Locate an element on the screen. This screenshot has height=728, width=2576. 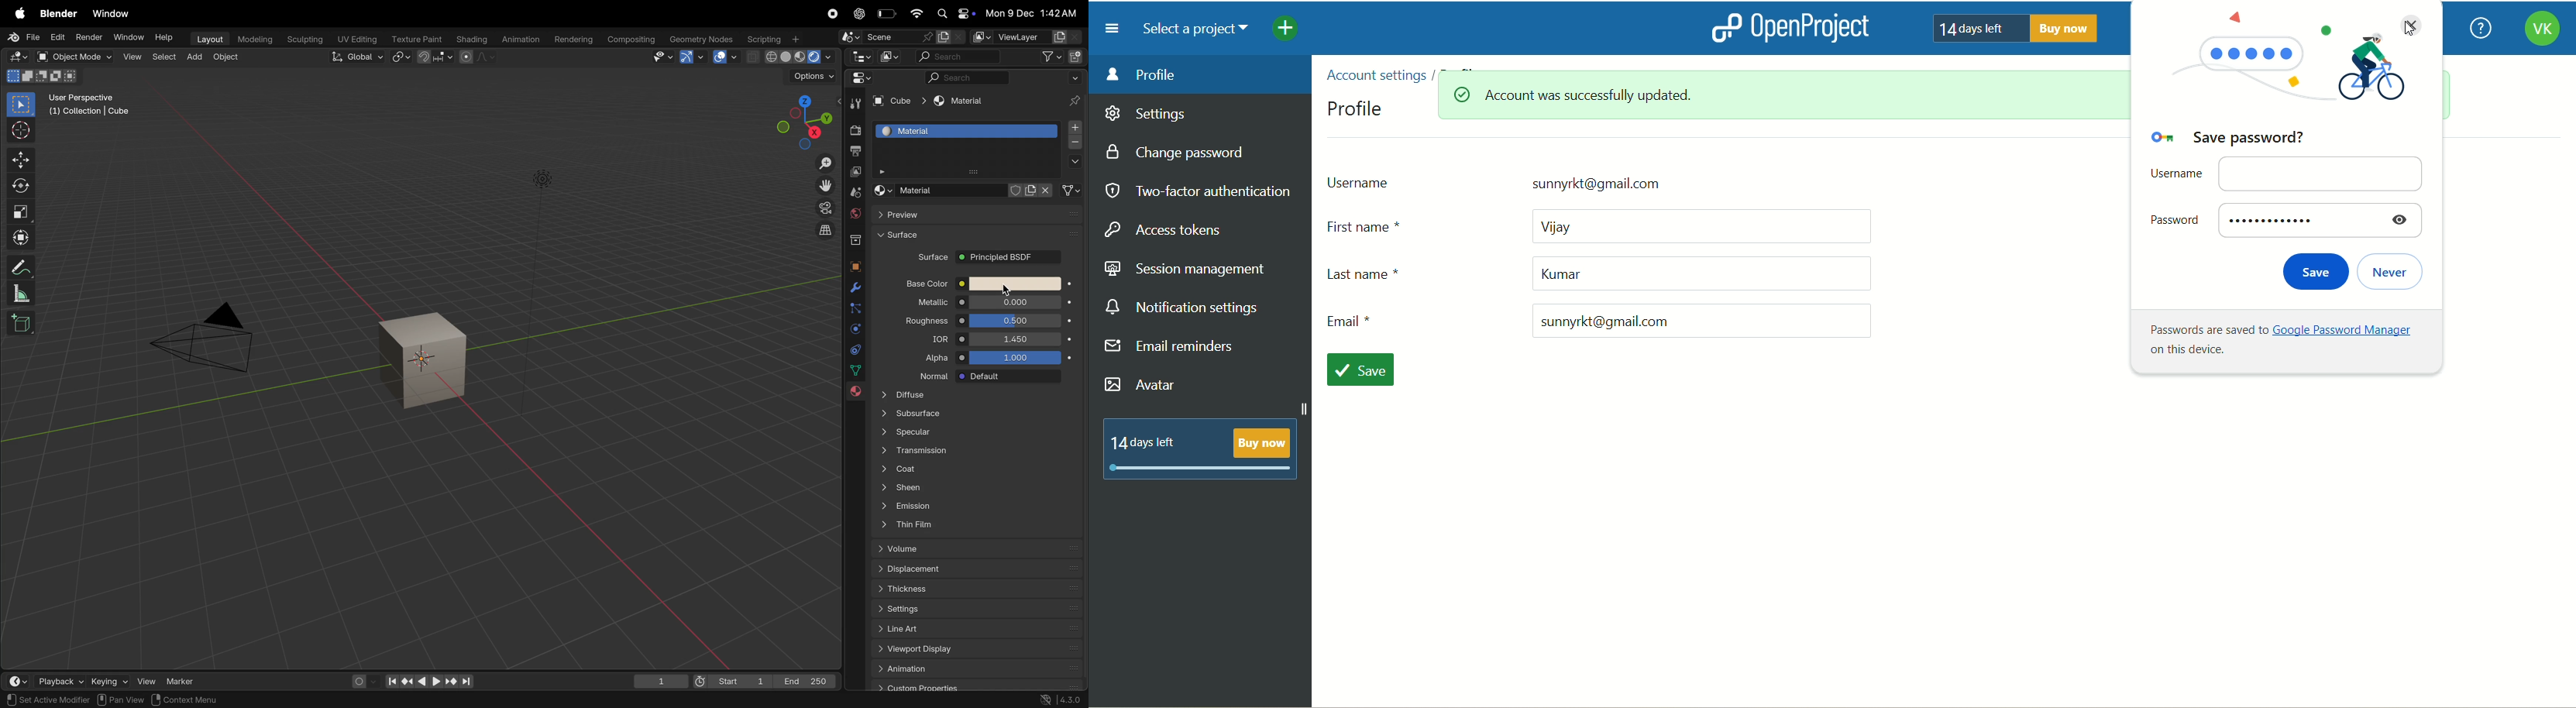
use perspective is located at coordinates (91, 106).